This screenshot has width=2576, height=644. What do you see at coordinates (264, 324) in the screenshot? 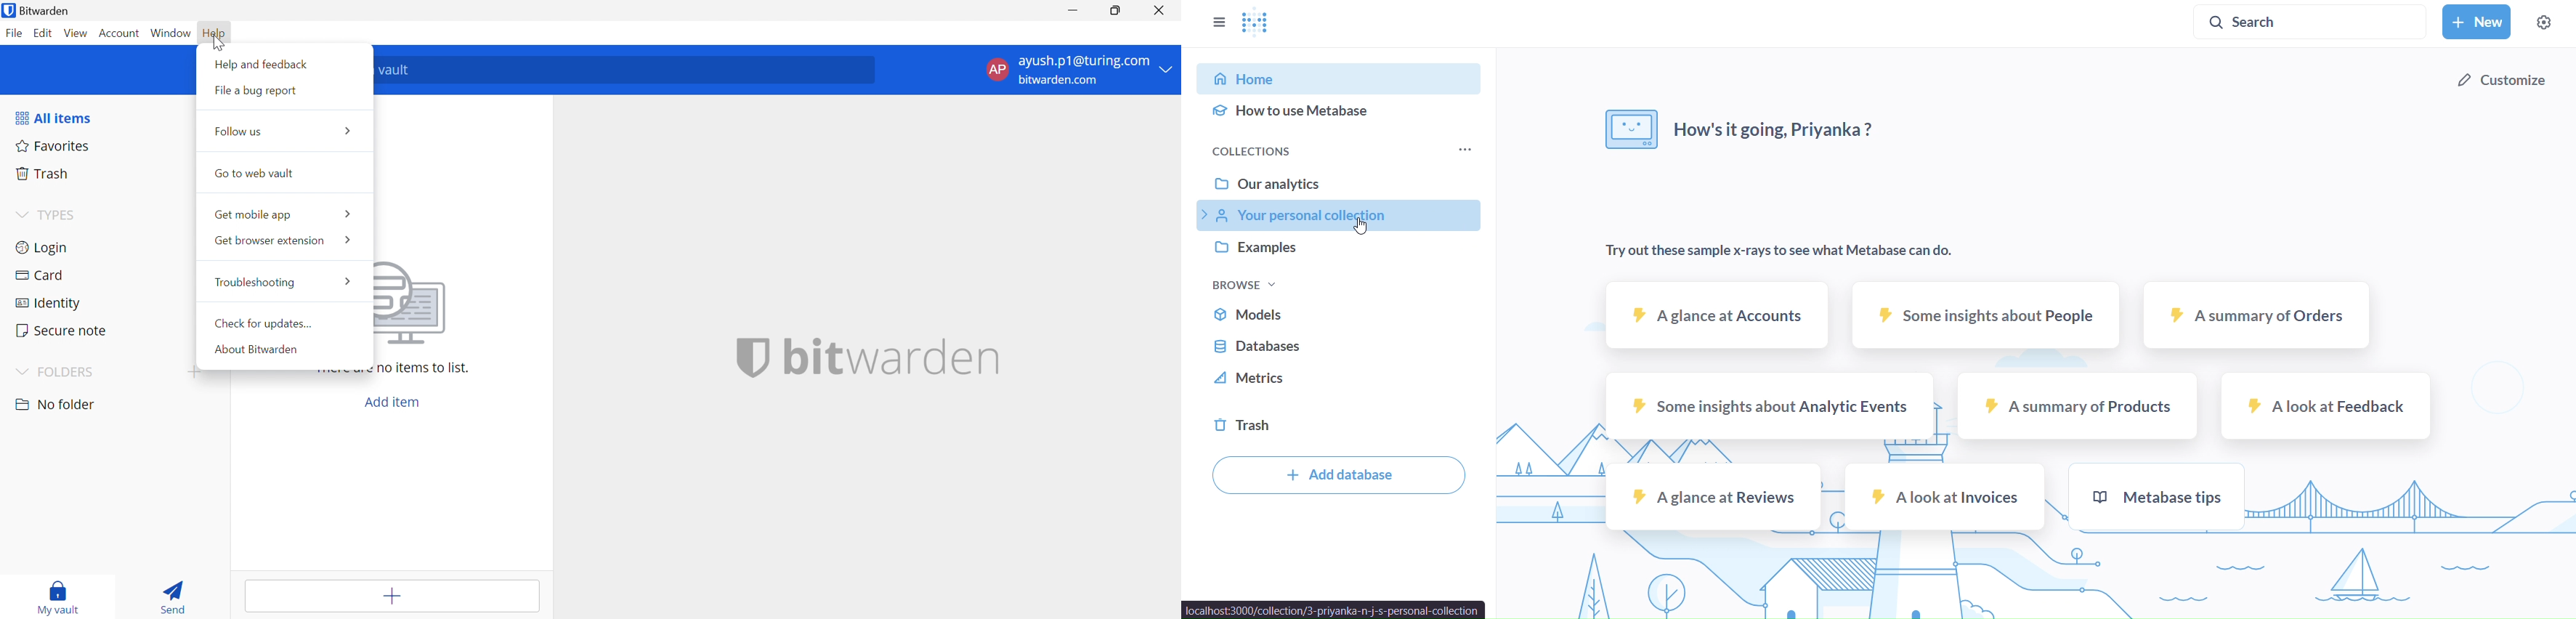
I see `Check for updates...` at bounding box center [264, 324].